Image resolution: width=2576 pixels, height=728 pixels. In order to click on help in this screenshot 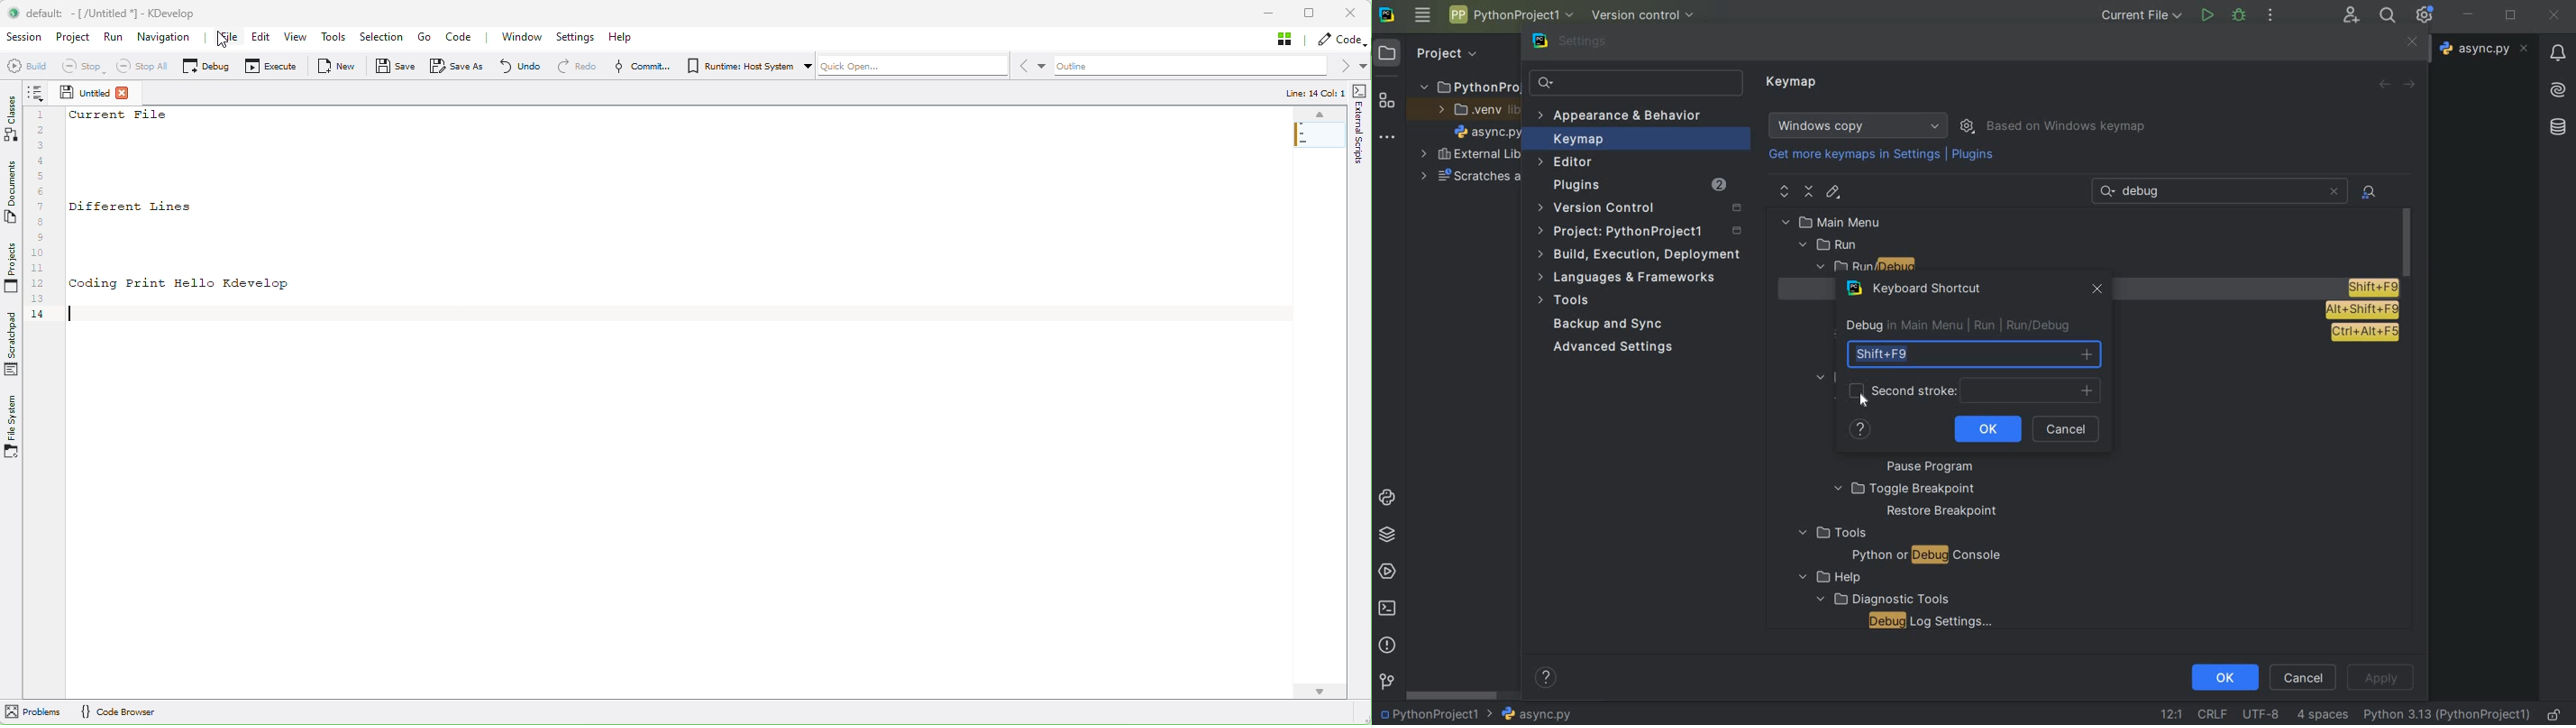, I will do `click(1826, 577)`.